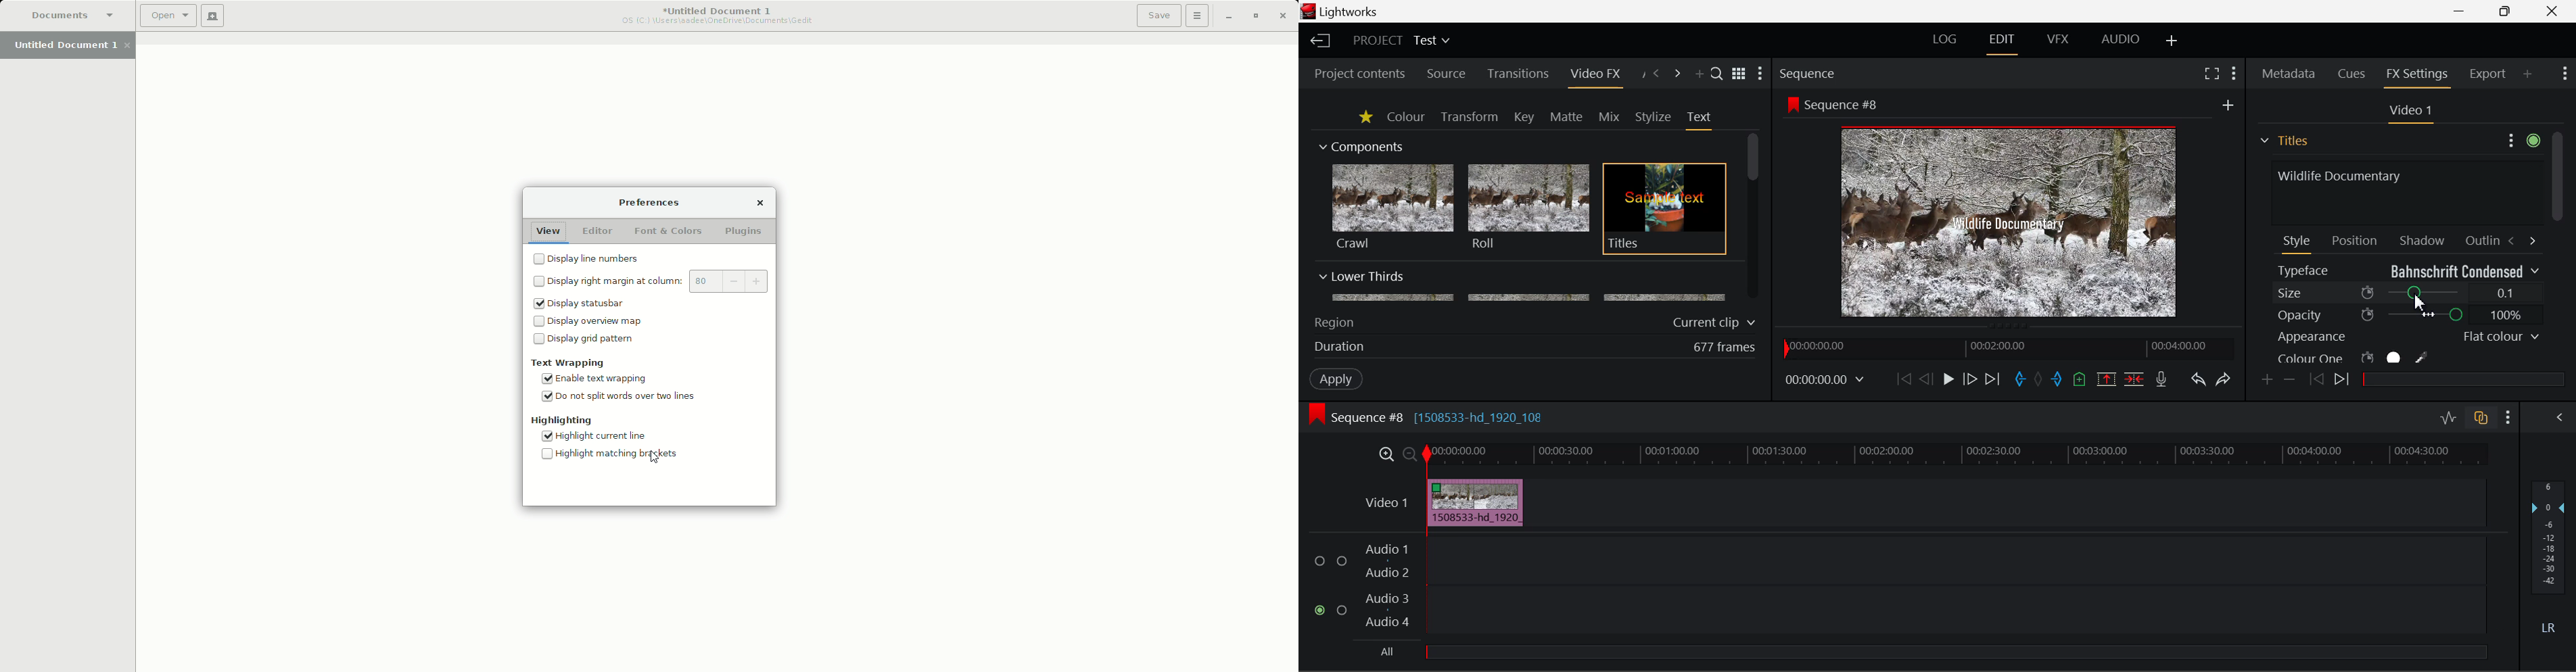  I want to click on Options, so click(1194, 16).